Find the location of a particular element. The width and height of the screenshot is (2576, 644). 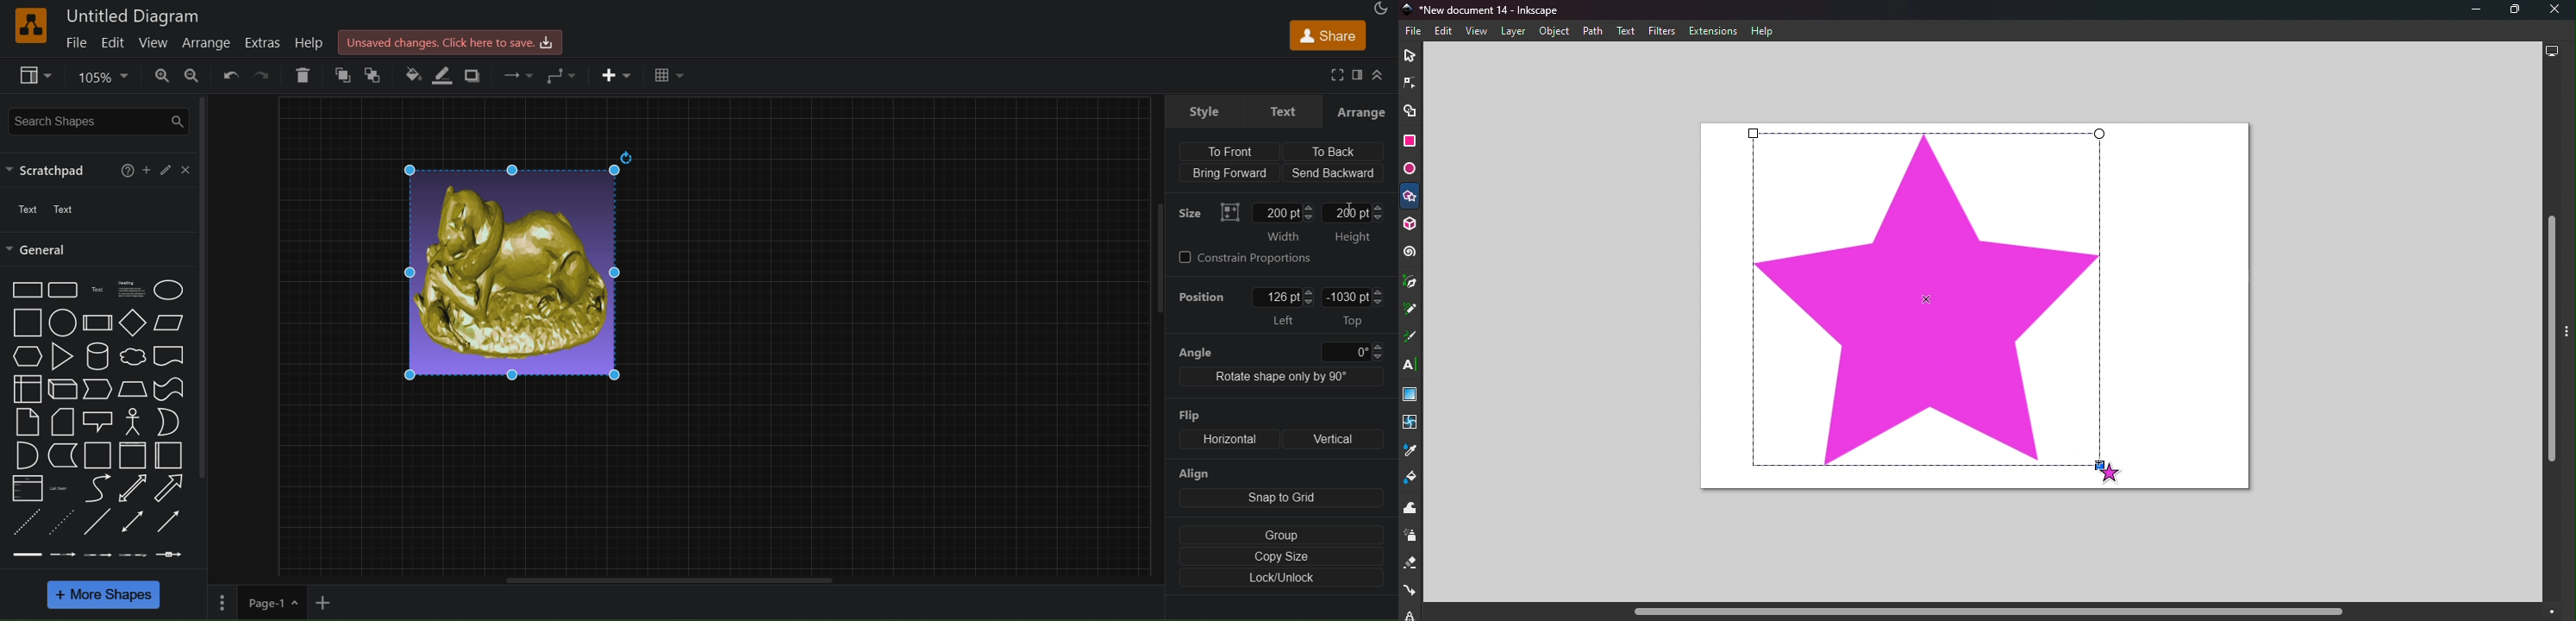

Rectangle tool is located at coordinates (1410, 143).